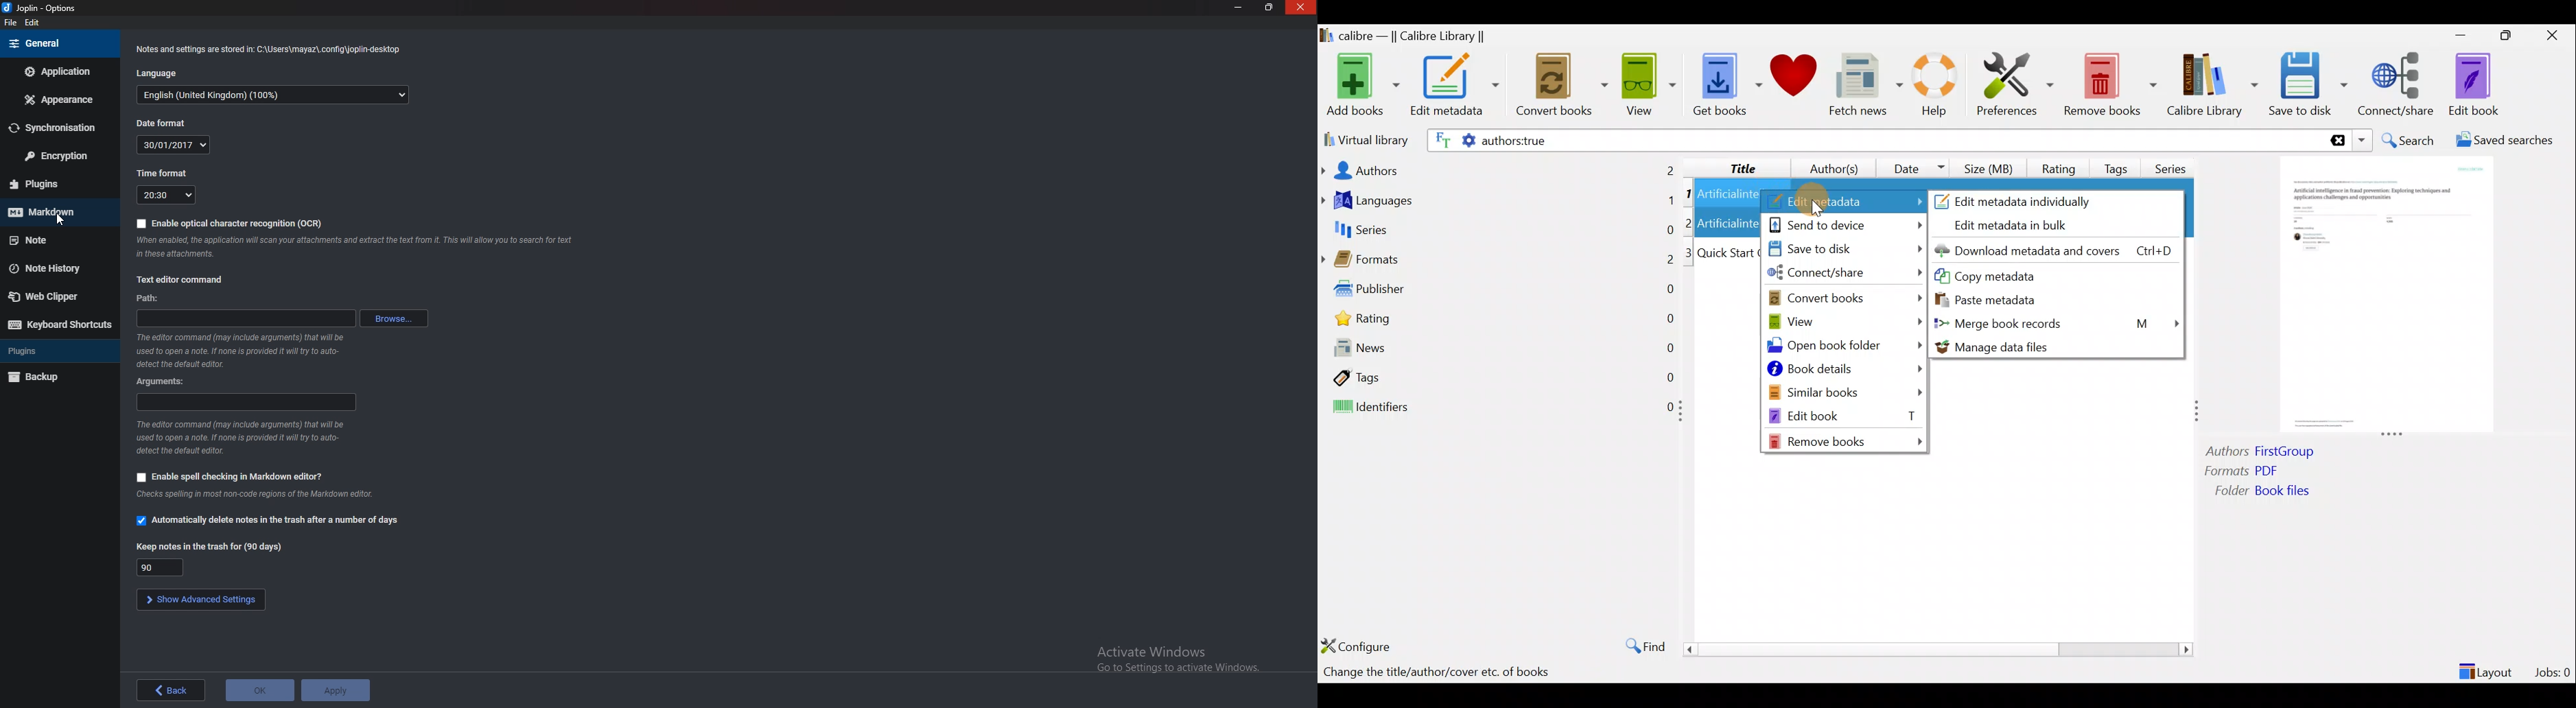  Describe the element at coordinates (1301, 8) in the screenshot. I see `close` at that location.